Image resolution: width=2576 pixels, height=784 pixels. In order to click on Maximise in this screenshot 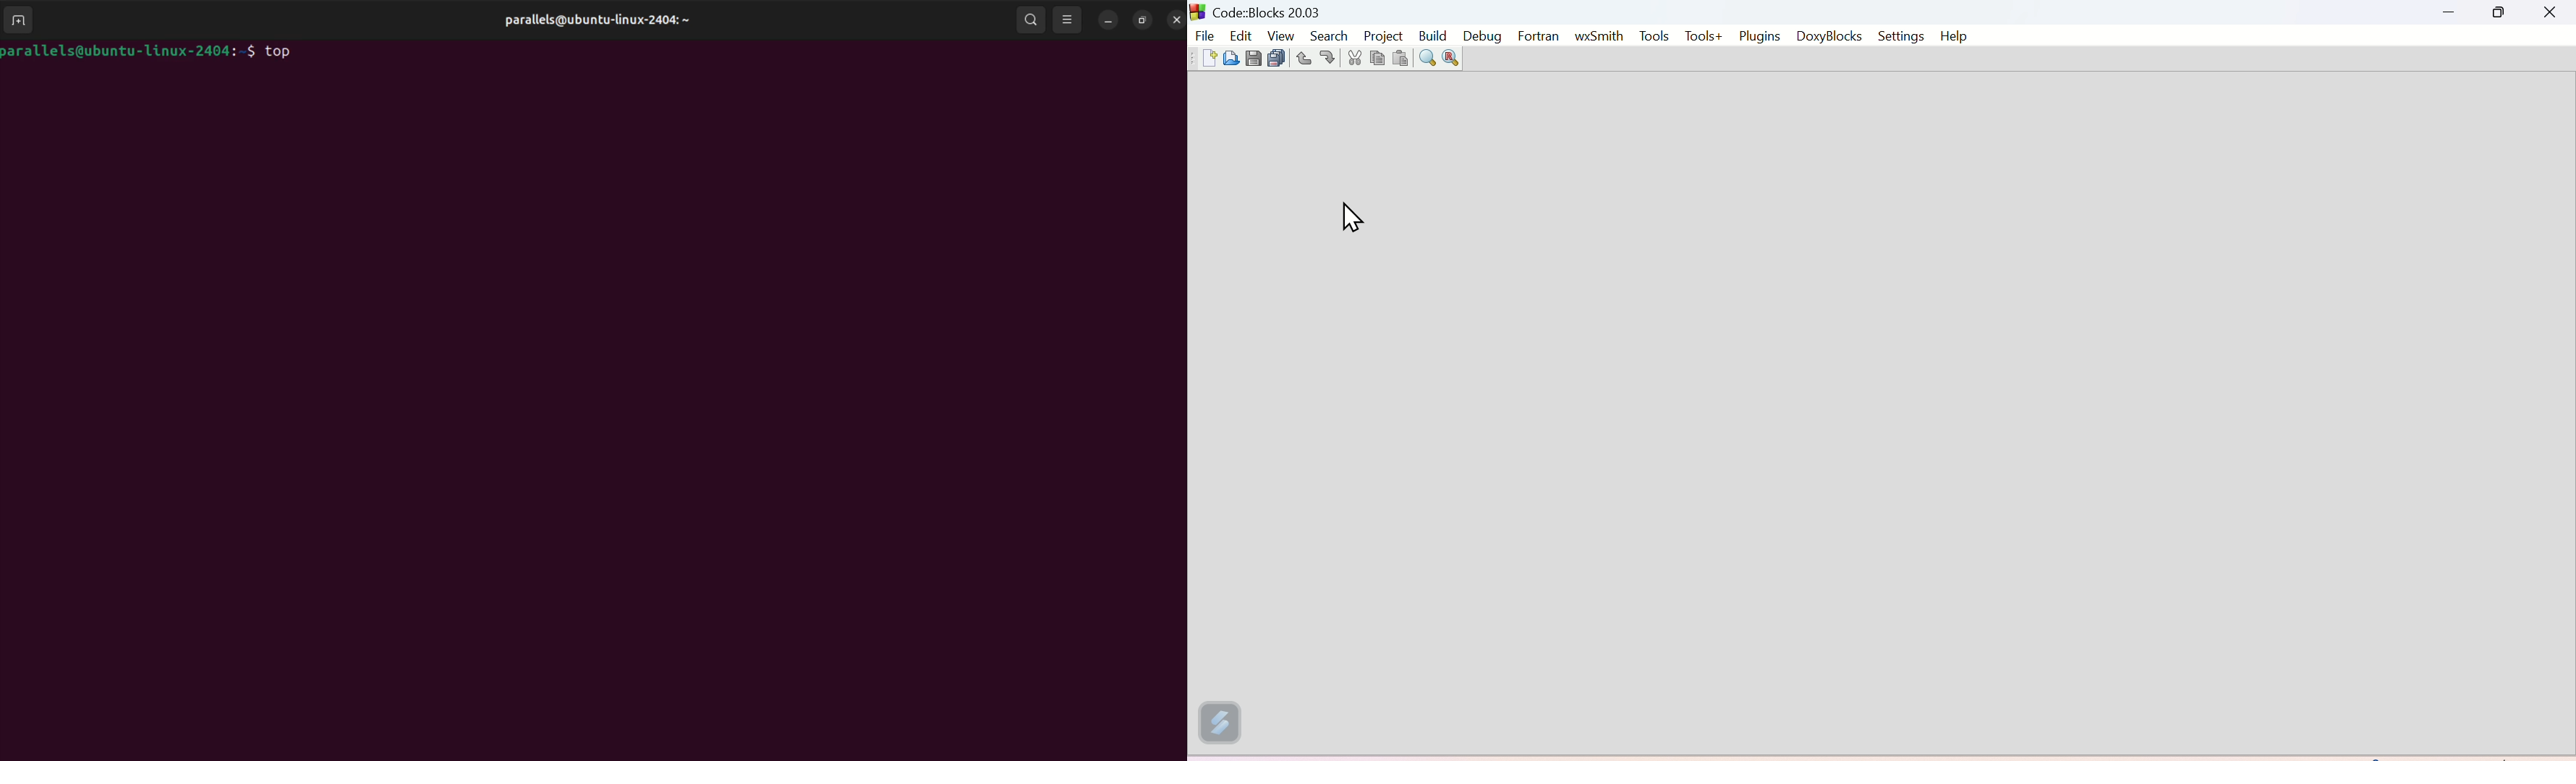, I will do `click(2498, 14)`.